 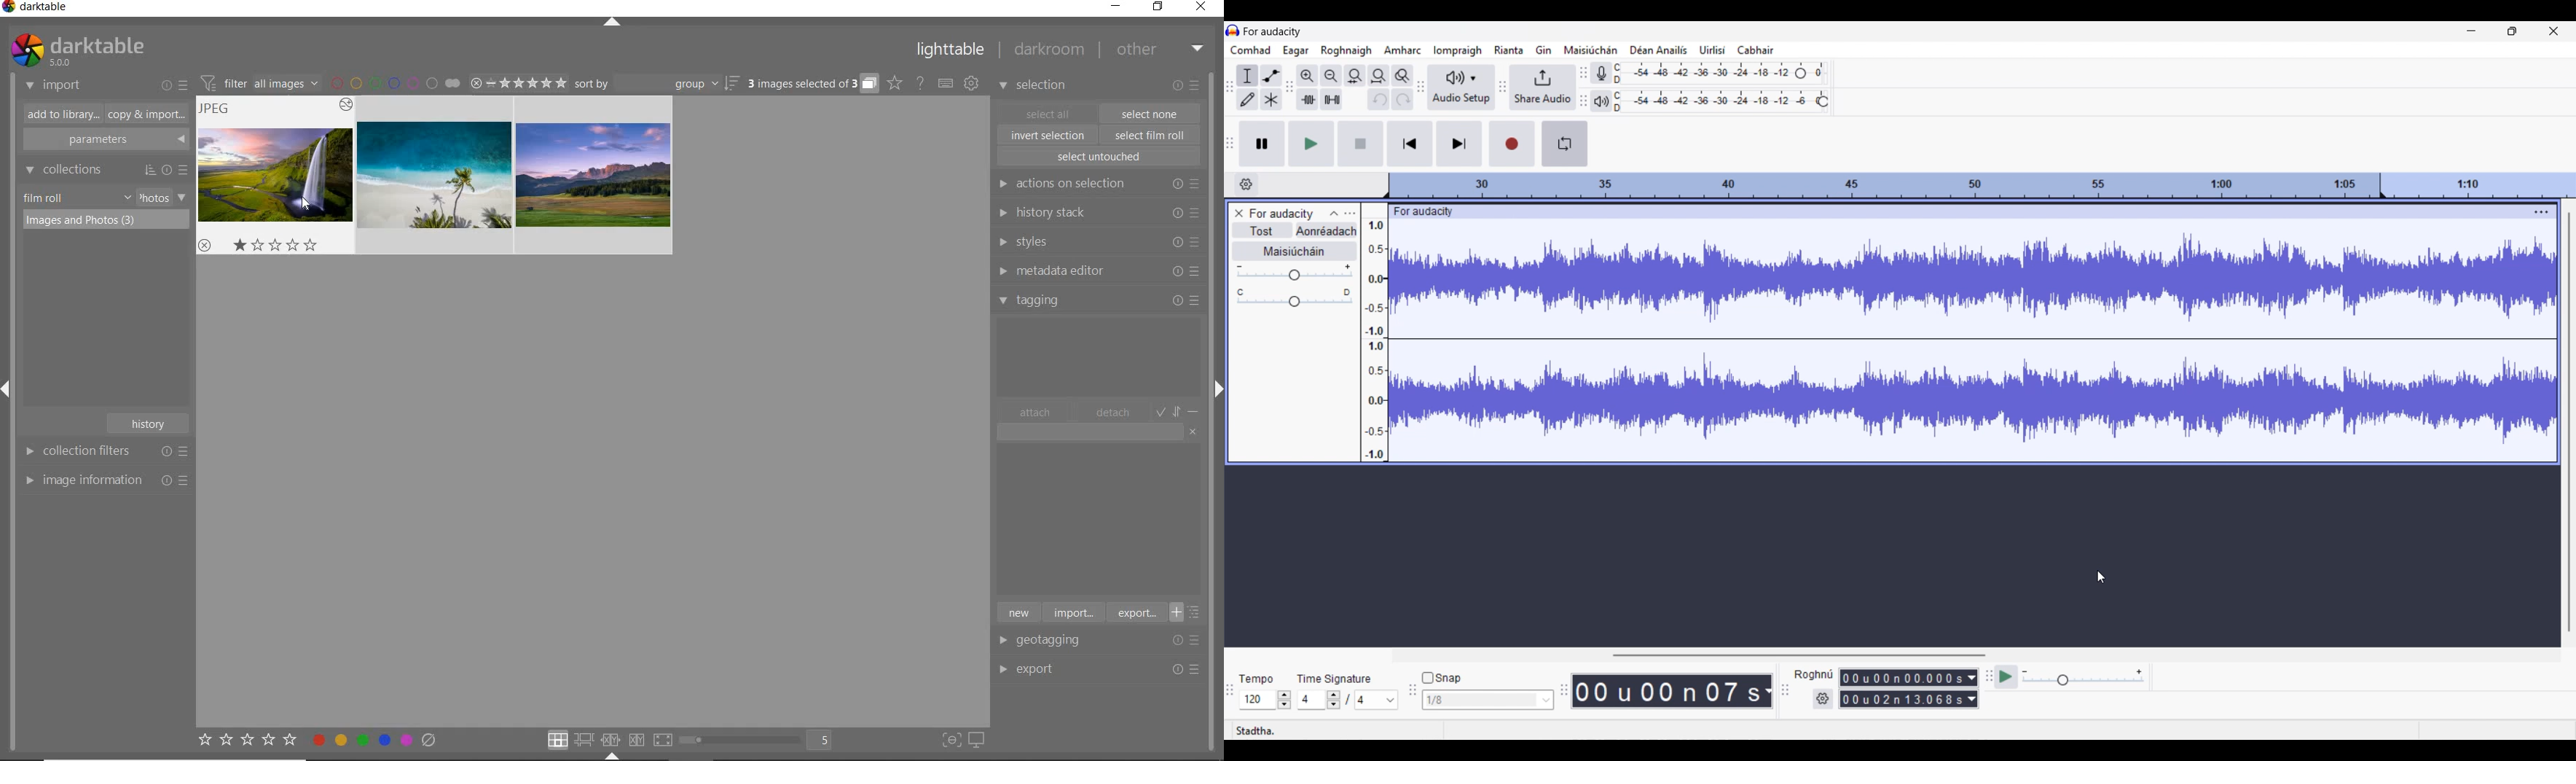 What do you see at coordinates (1402, 99) in the screenshot?
I see `Redo` at bounding box center [1402, 99].